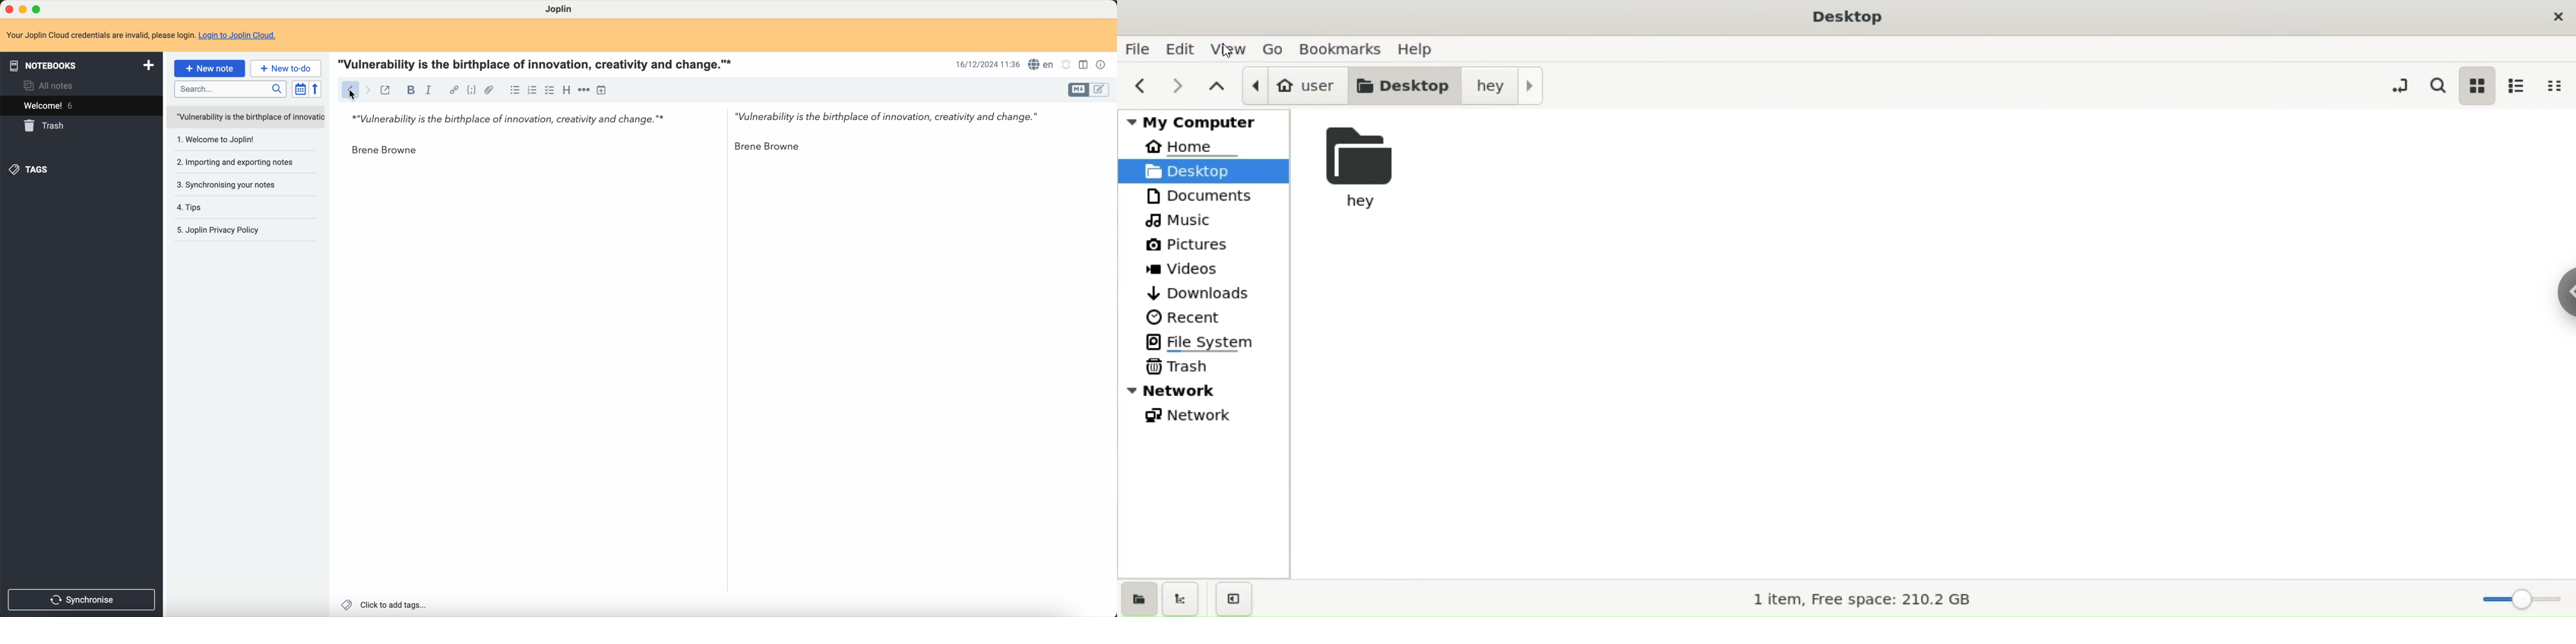 This screenshot has width=2576, height=644. Describe the element at coordinates (451, 90) in the screenshot. I see `hyperlink` at that location.